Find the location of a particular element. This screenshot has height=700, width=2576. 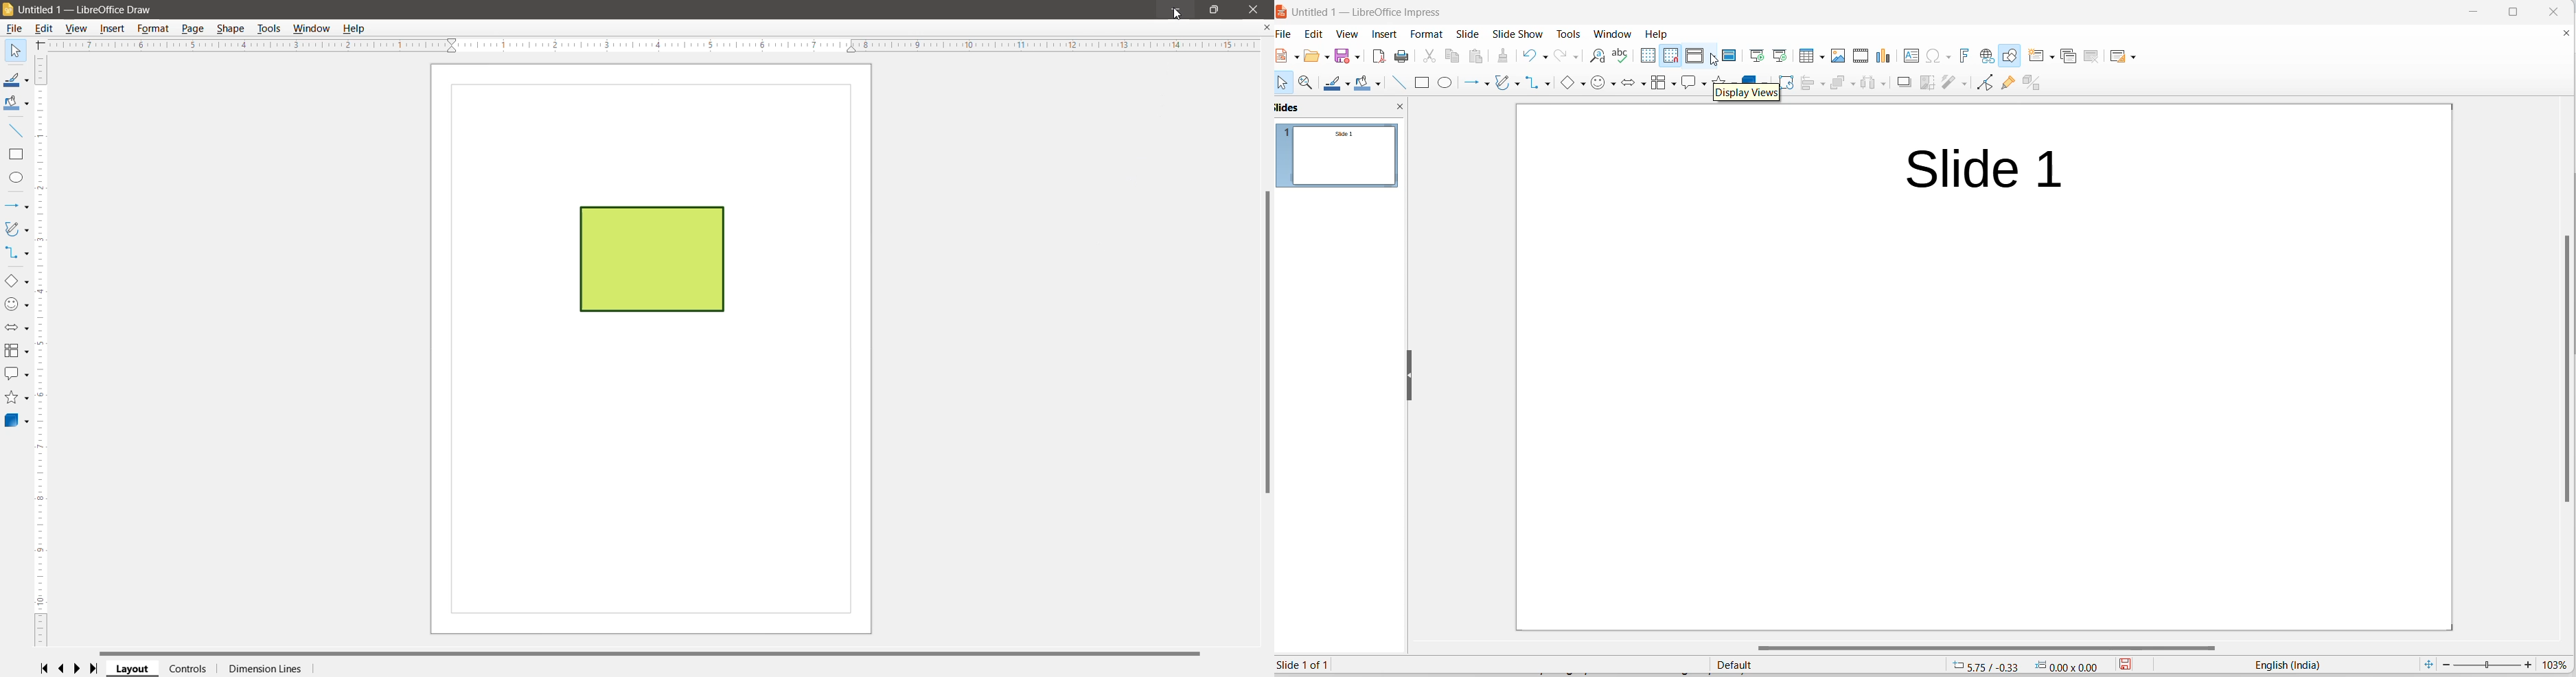

slide layout options is located at coordinates (2135, 56).